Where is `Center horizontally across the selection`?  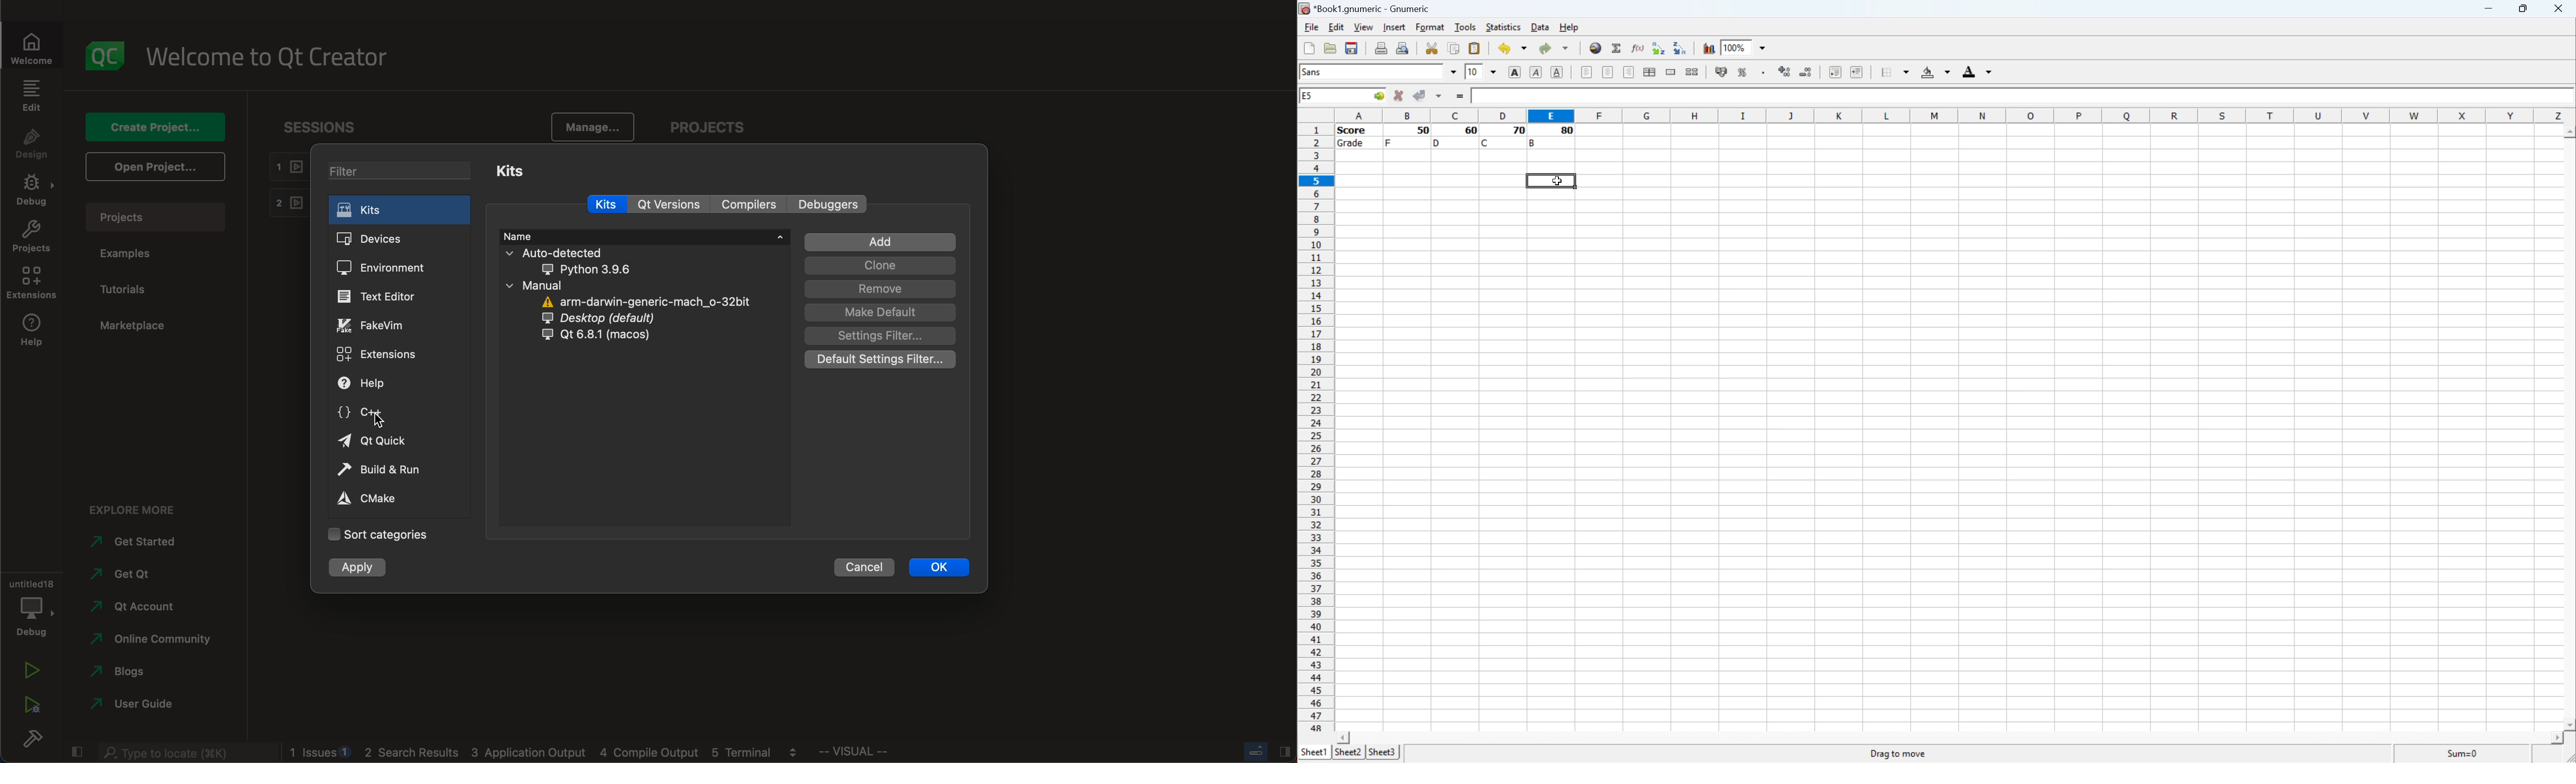 Center horizontally across the selection is located at coordinates (1651, 72).